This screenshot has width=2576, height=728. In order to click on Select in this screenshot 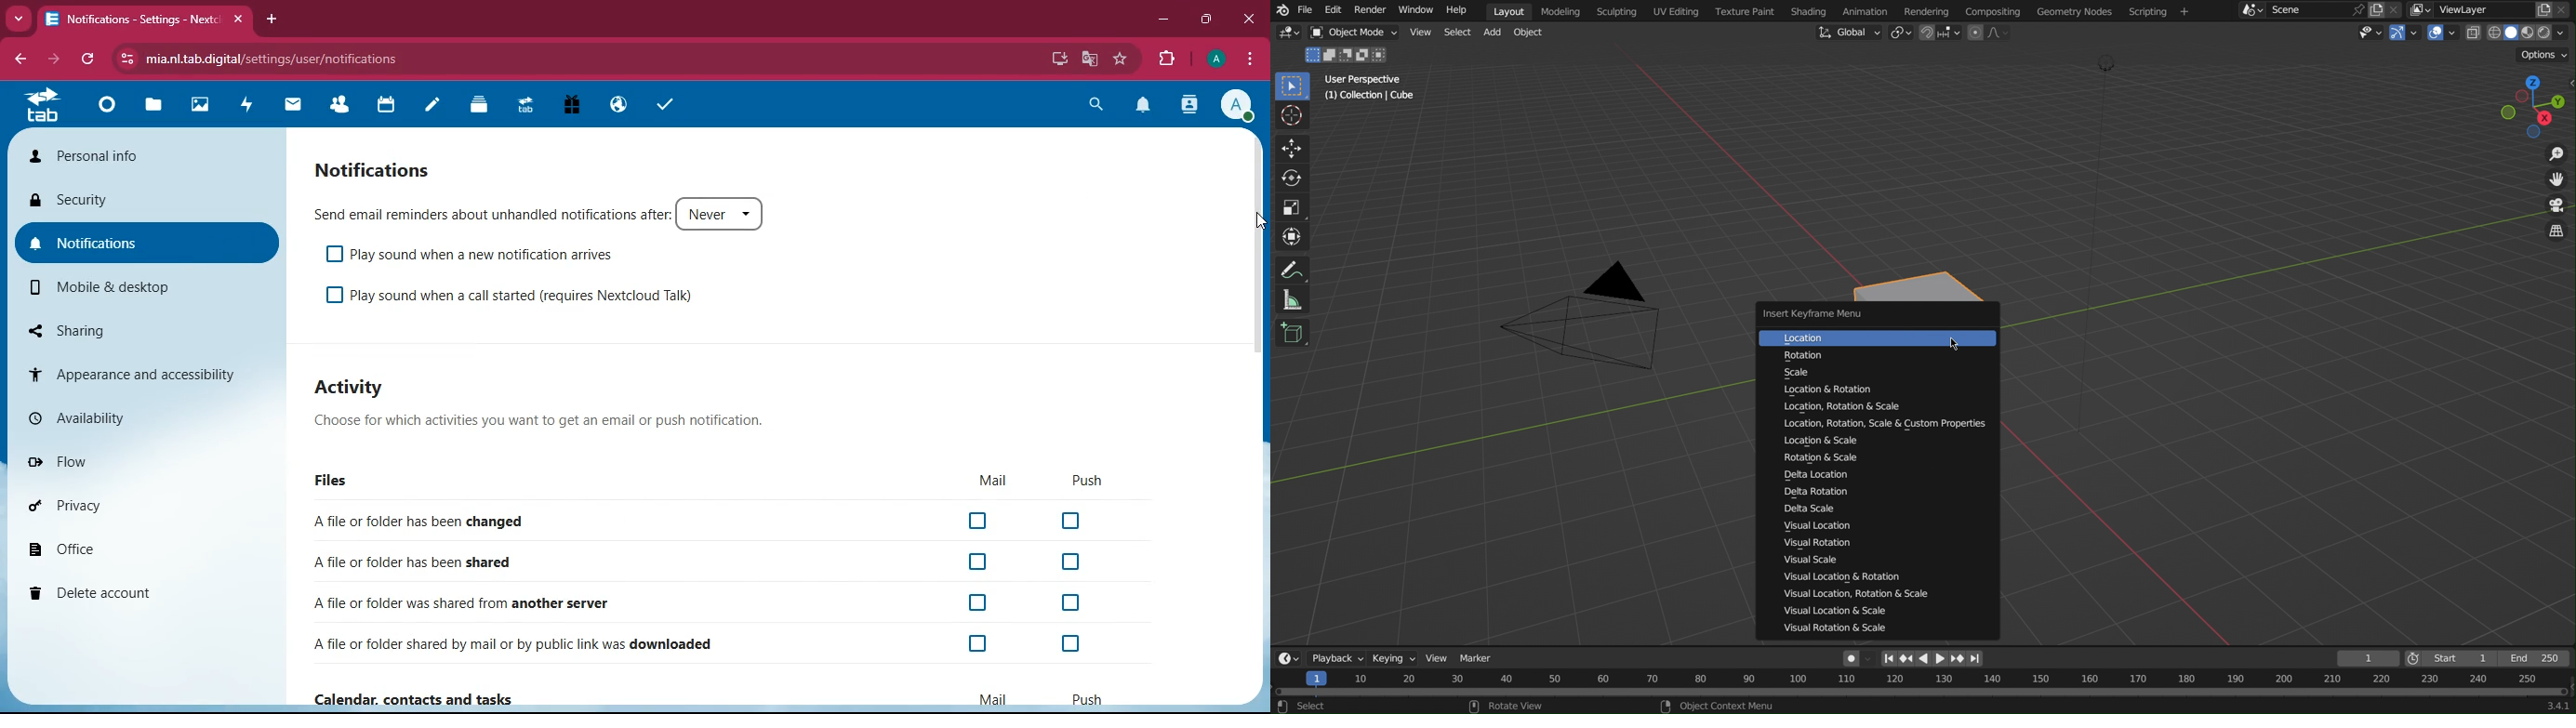, I will do `click(1457, 32)`.